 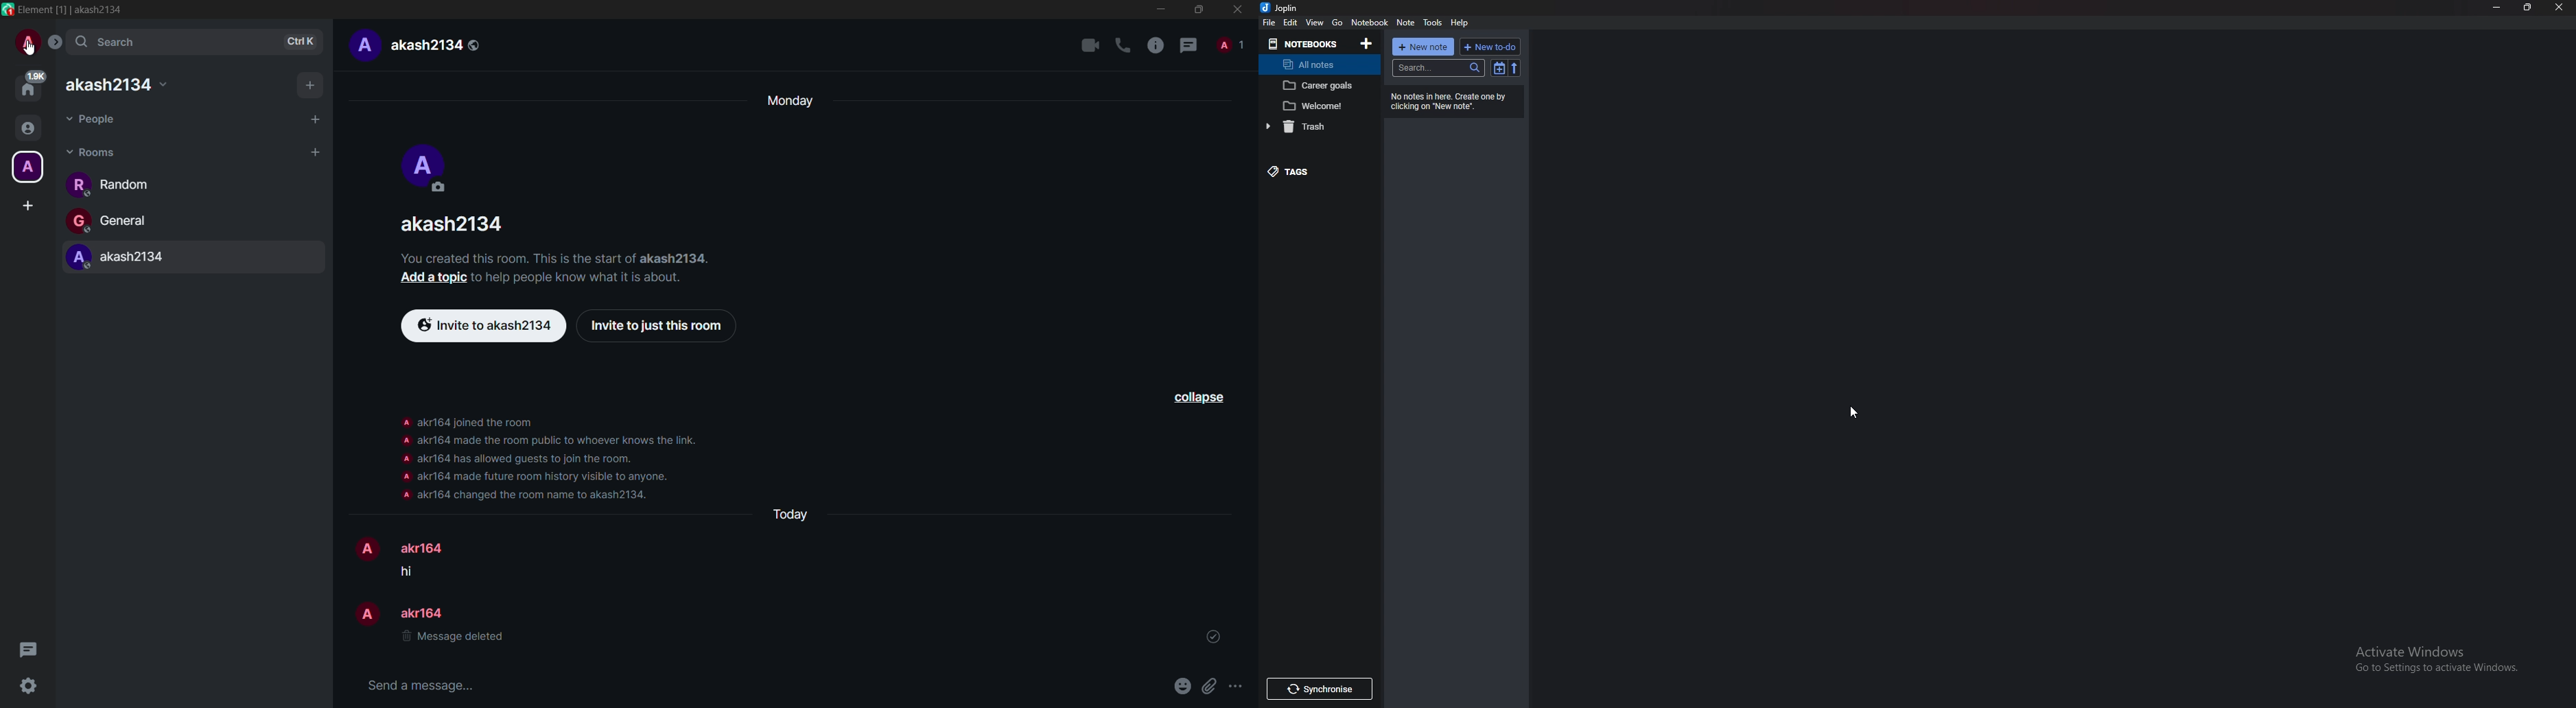 What do you see at coordinates (1090, 45) in the screenshot?
I see `add video call` at bounding box center [1090, 45].